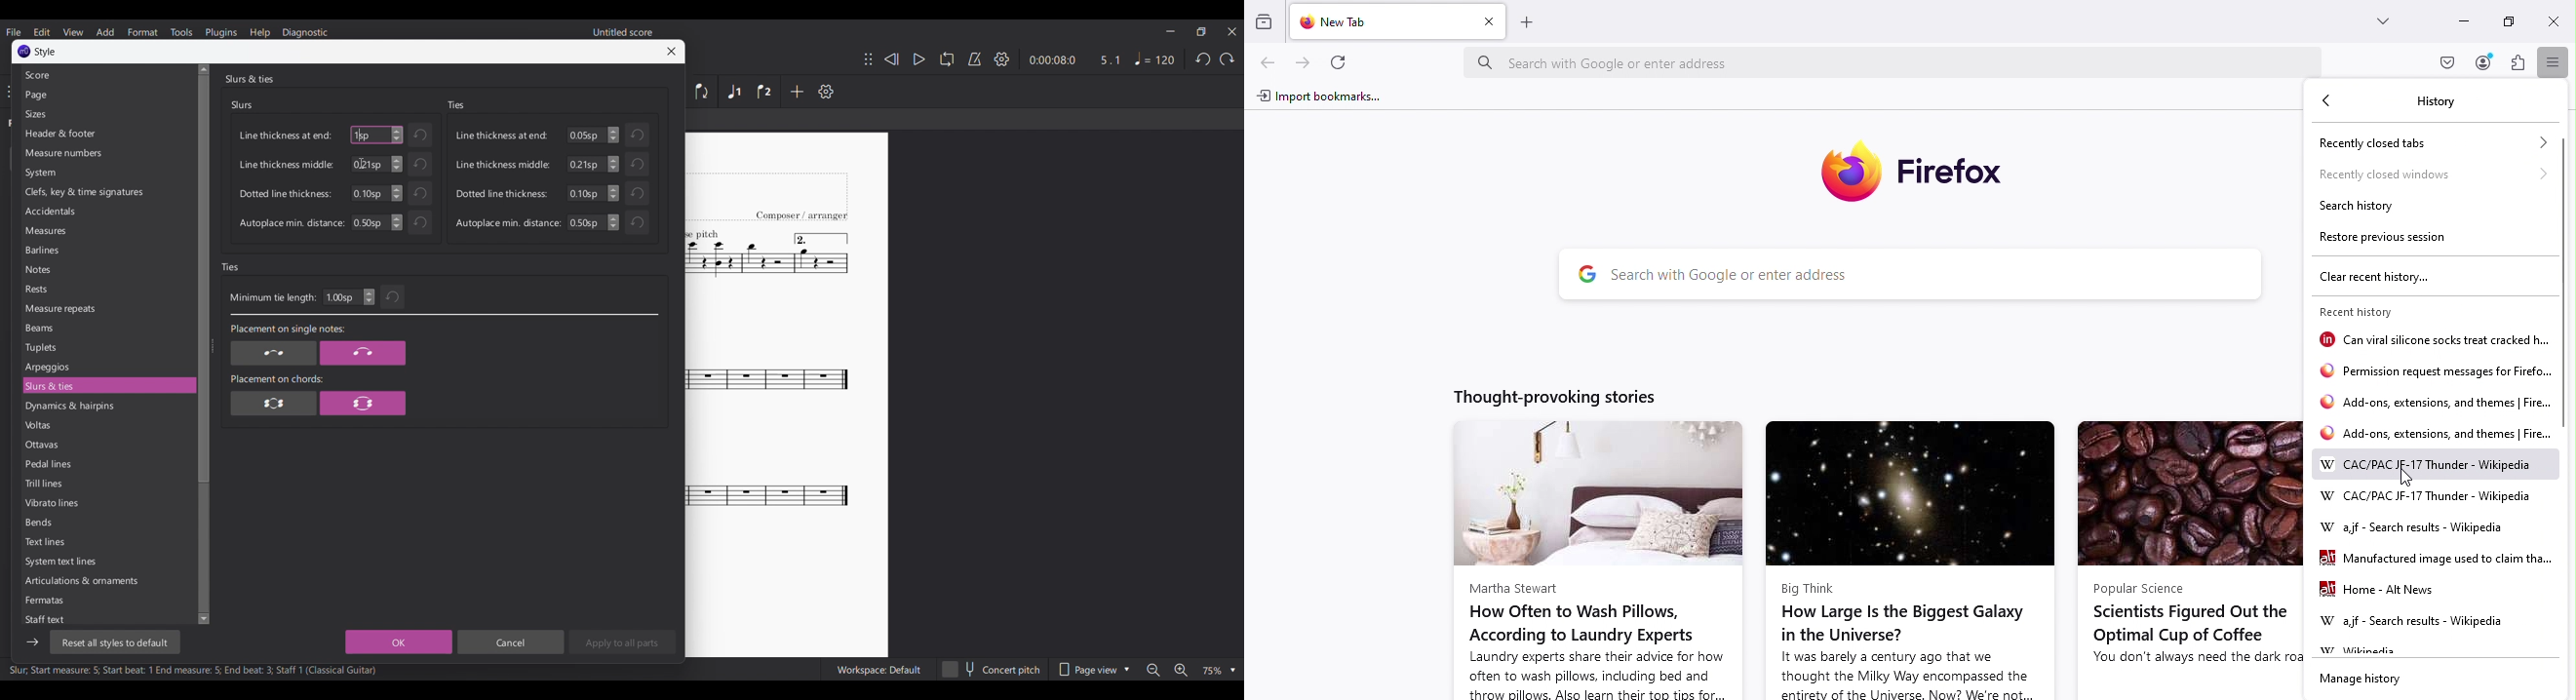 The width and height of the screenshot is (2576, 700). What do you see at coordinates (869, 59) in the screenshot?
I see `Change position` at bounding box center [869, 59].